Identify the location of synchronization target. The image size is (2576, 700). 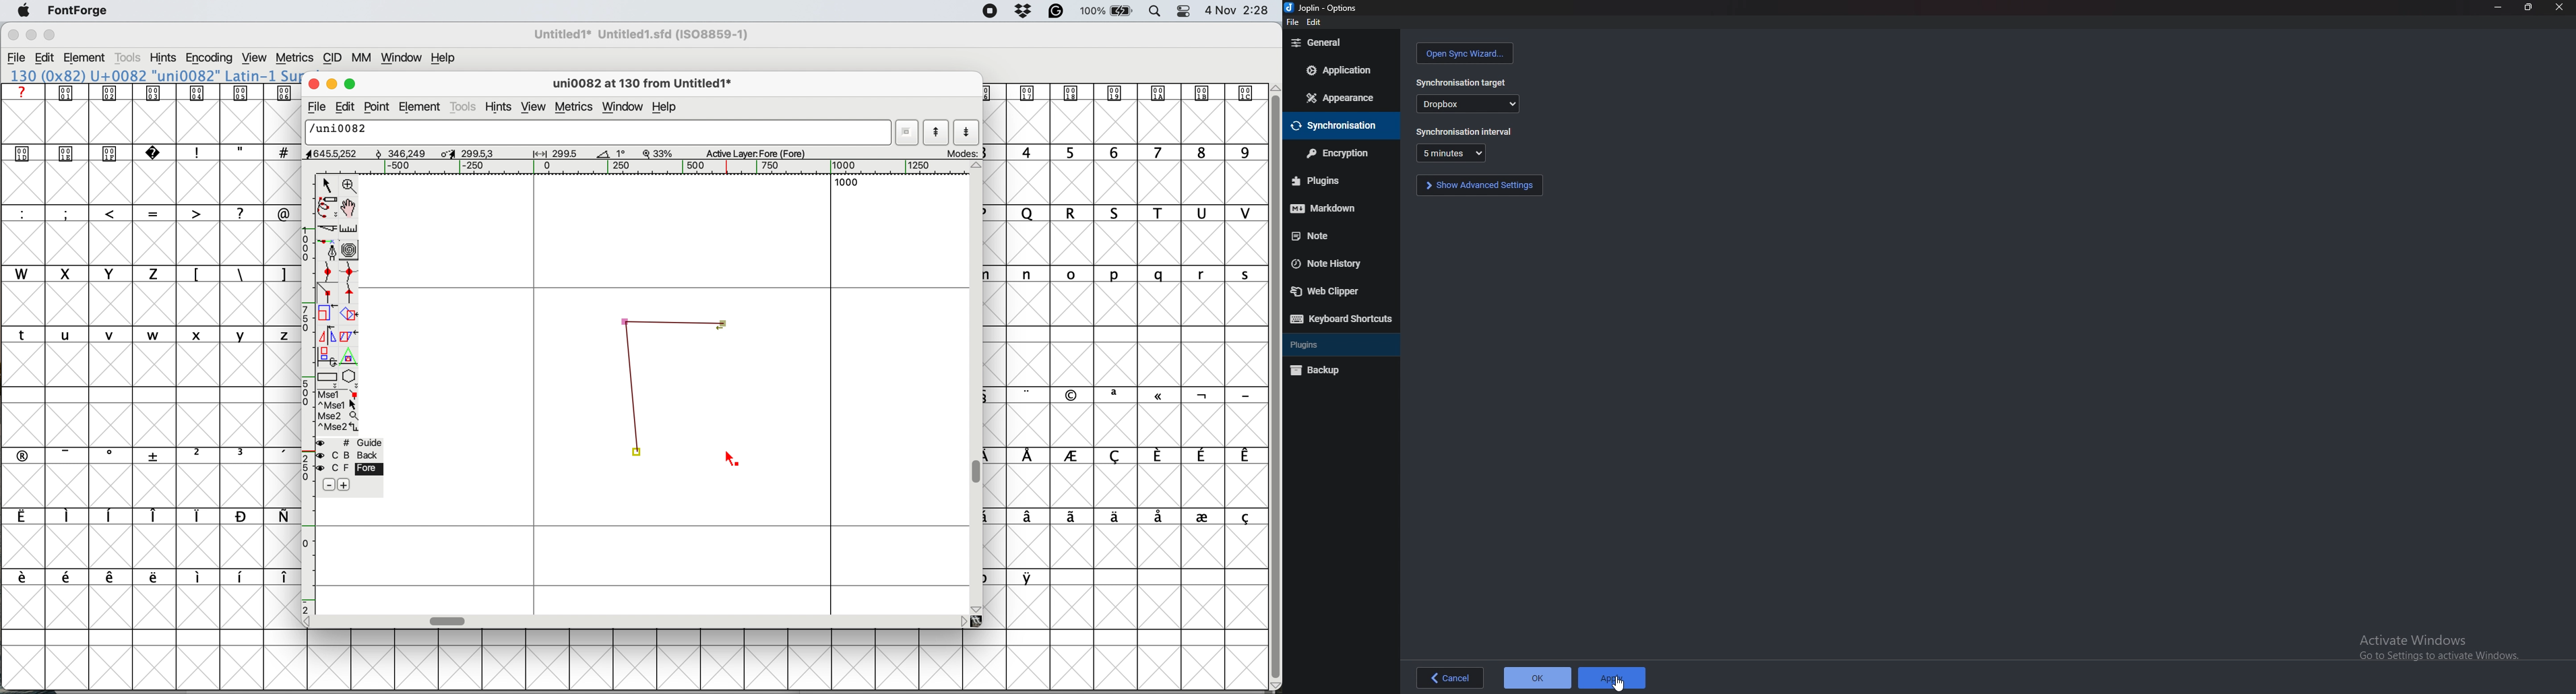
(1463, 82).